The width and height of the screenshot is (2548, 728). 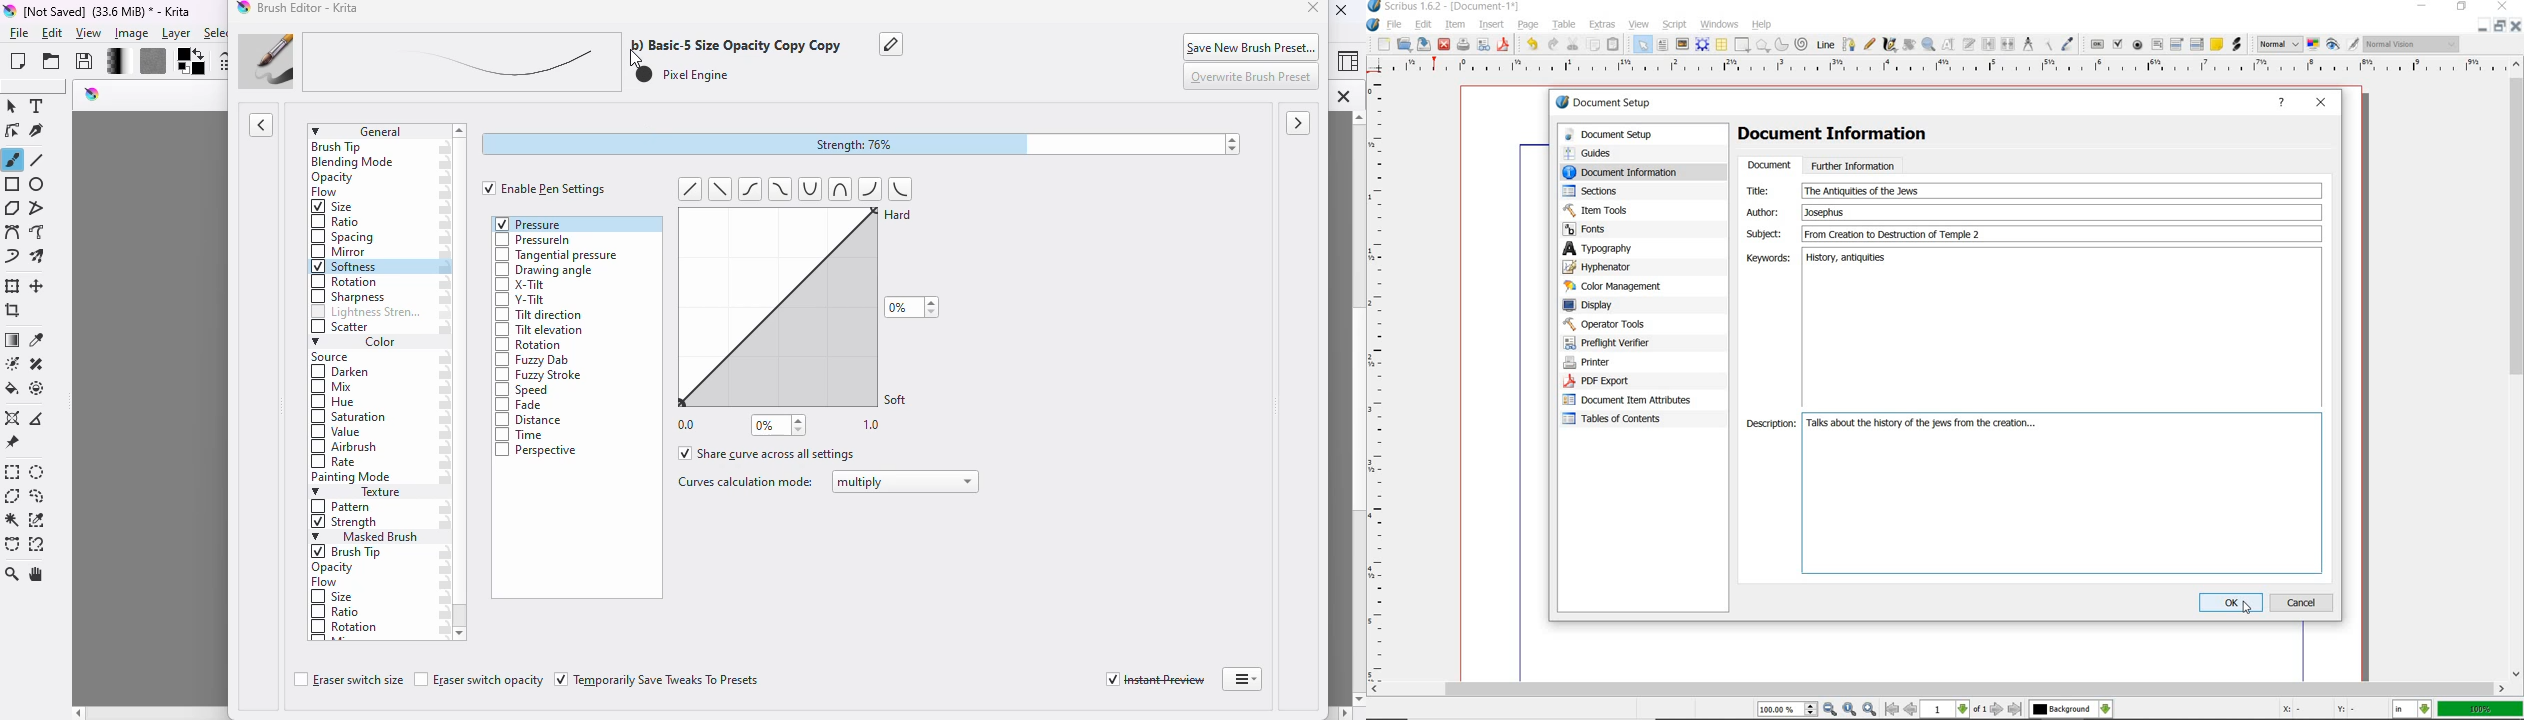 What do you see at coordinates (224, 62) in the screenshot?
I see `edit brush settings` at bounding box center [224, 62].